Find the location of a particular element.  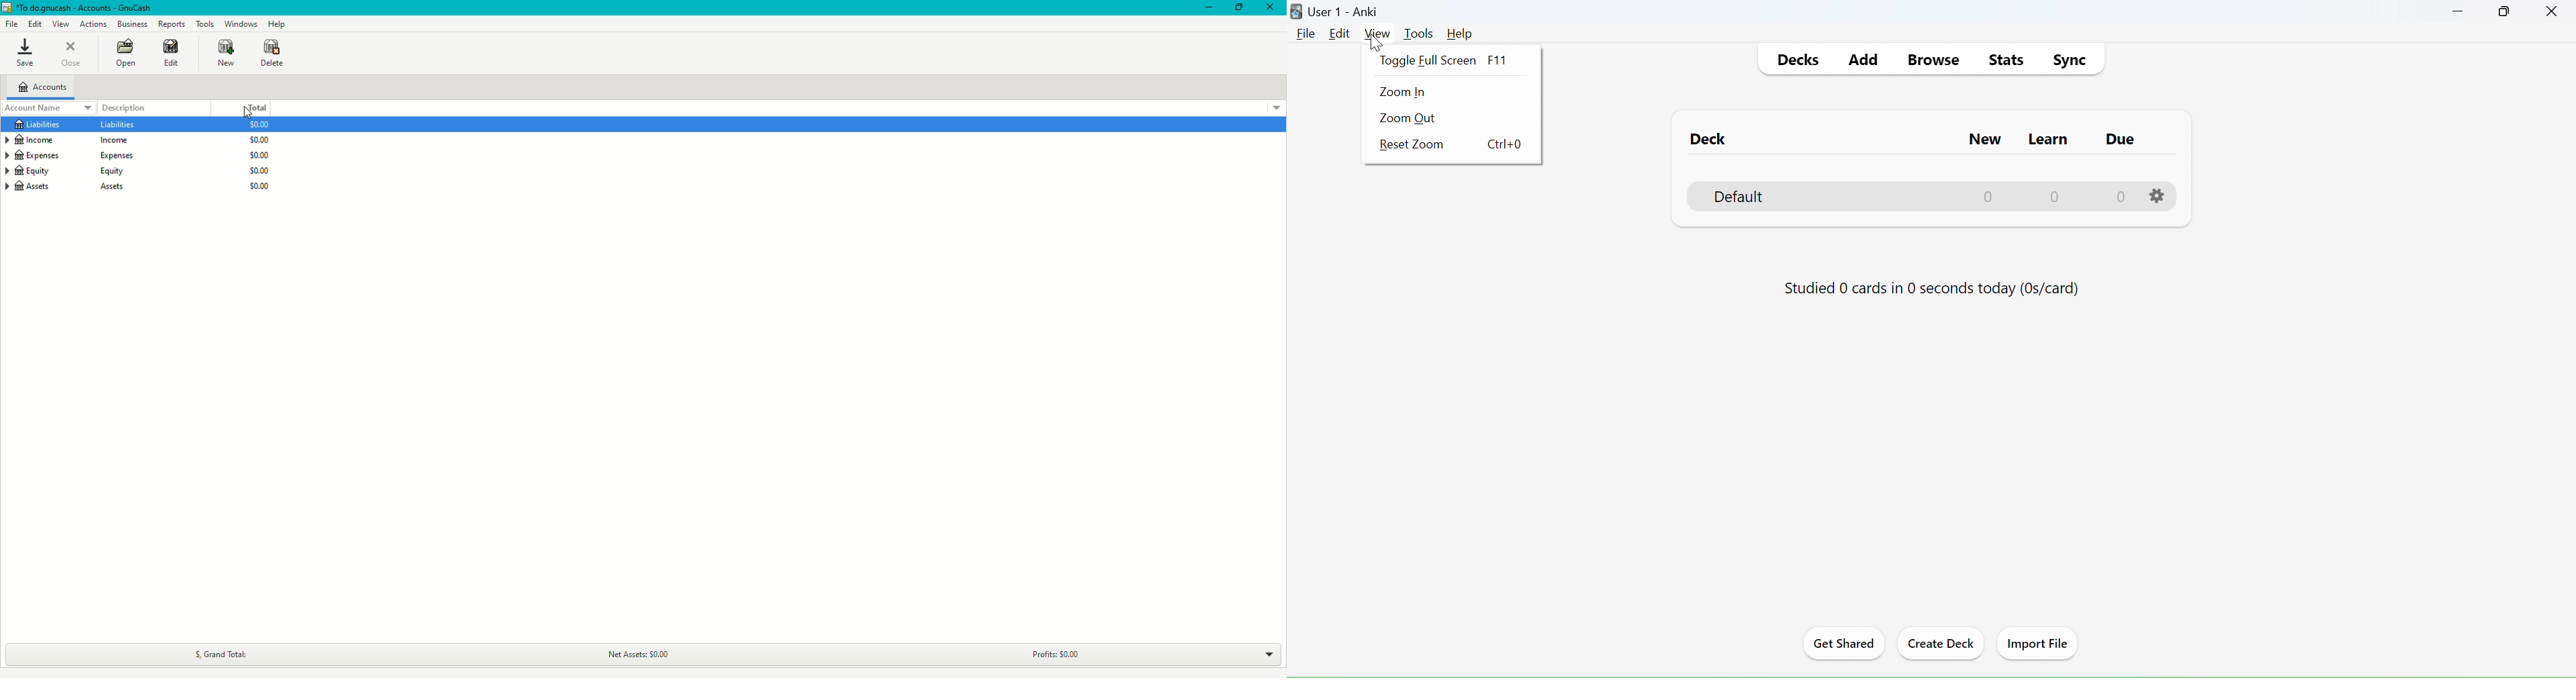

File is located at coordinates (9, 22).